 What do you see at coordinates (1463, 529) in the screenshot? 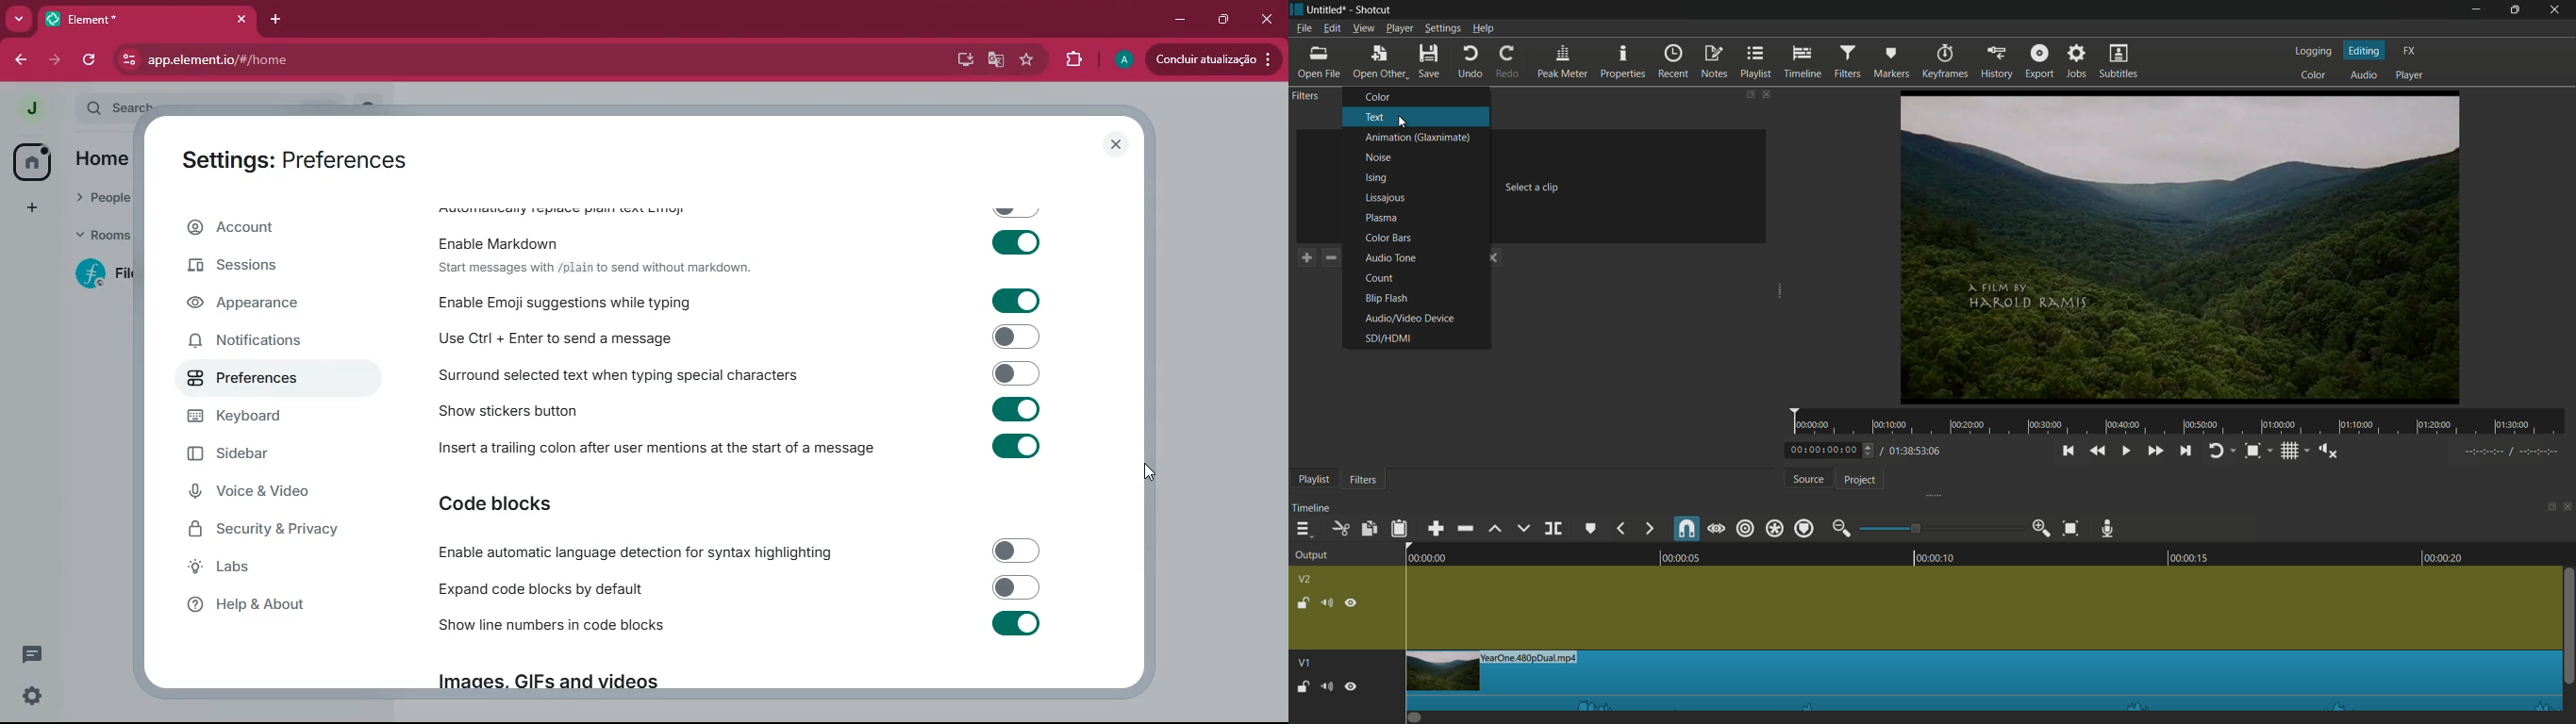
I see `ripple delete` at bounding box center [1463, 529].